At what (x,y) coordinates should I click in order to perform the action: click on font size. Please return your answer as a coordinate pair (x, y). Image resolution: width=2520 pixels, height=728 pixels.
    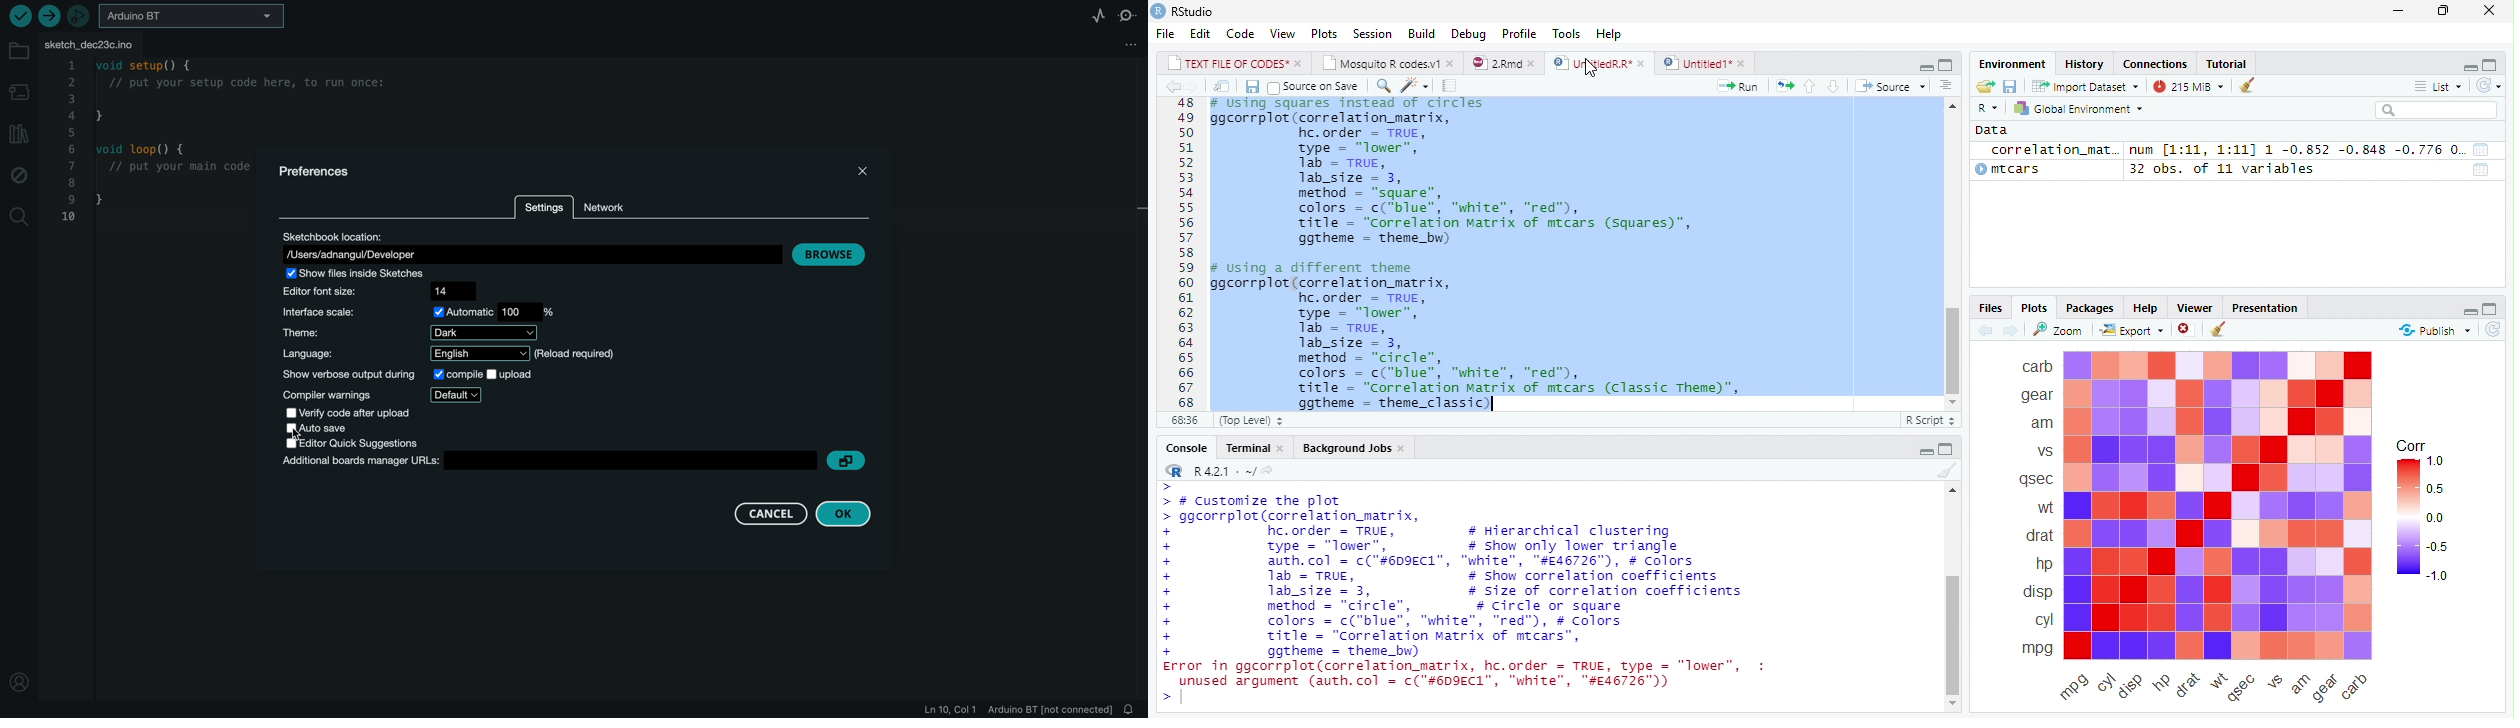
    Looking at the image, I should click on (390, 291).